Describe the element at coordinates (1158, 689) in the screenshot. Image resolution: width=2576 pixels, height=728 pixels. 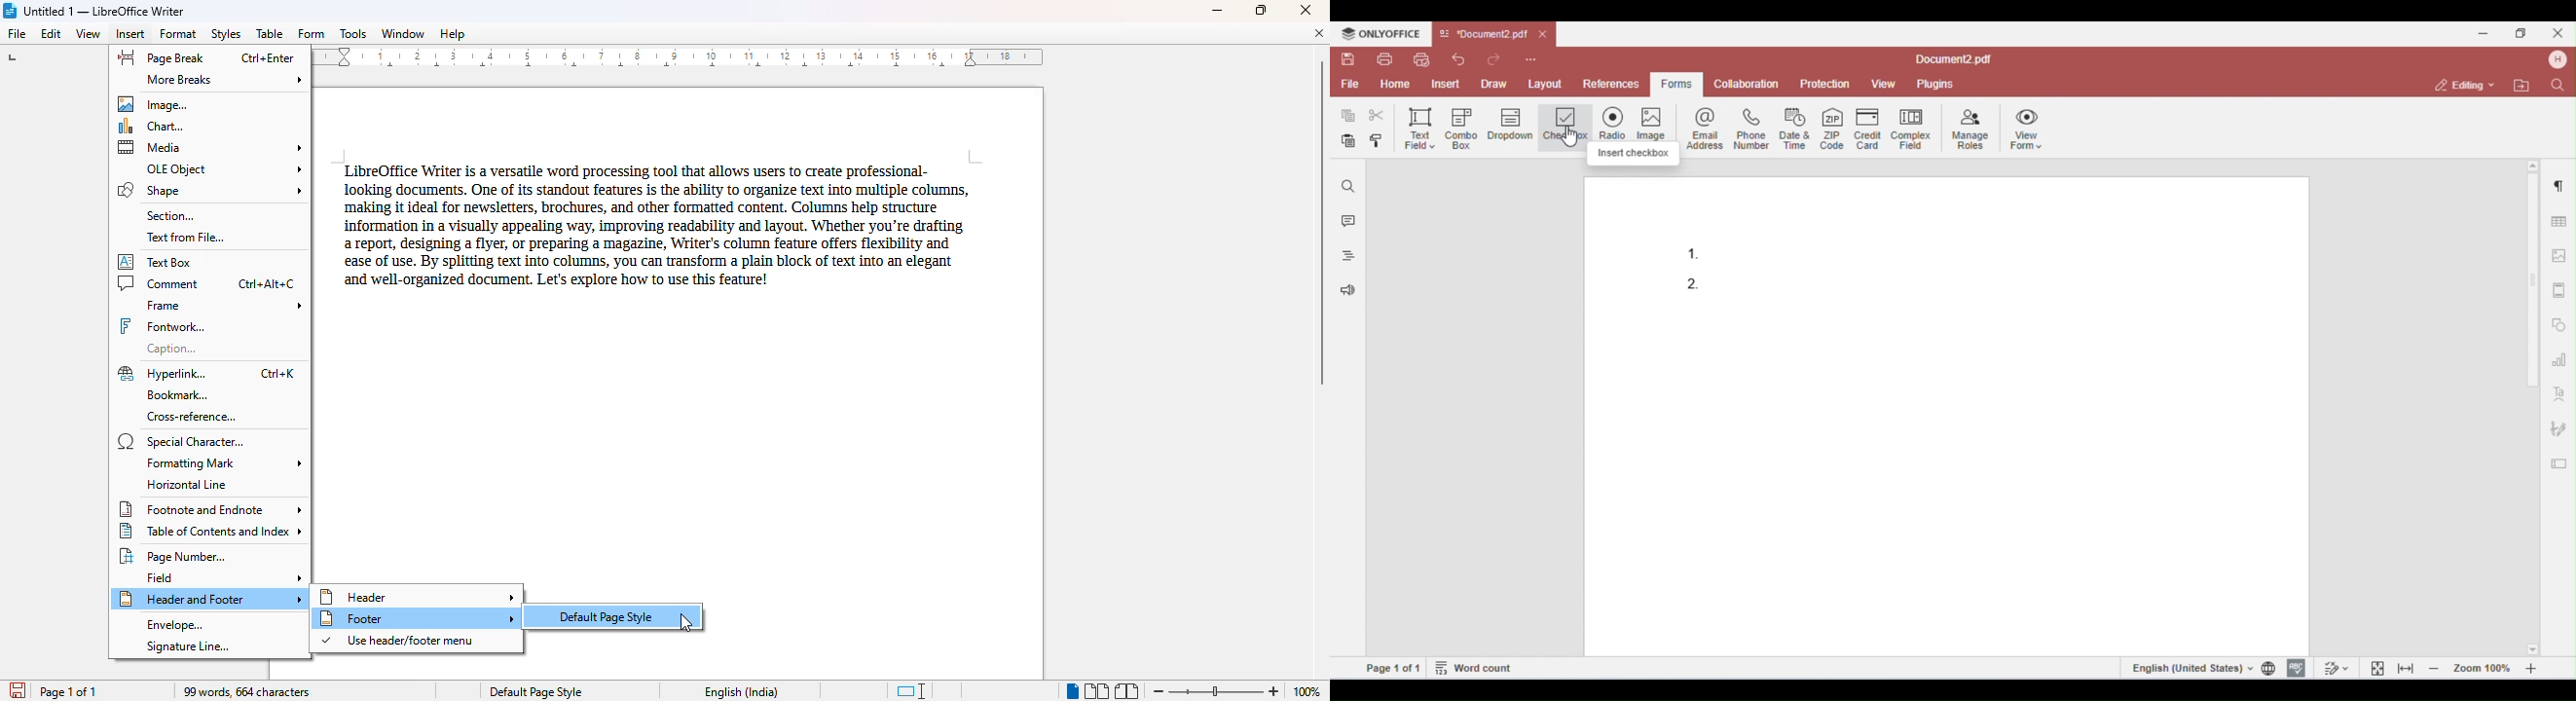
I see `zoomout` at that location.